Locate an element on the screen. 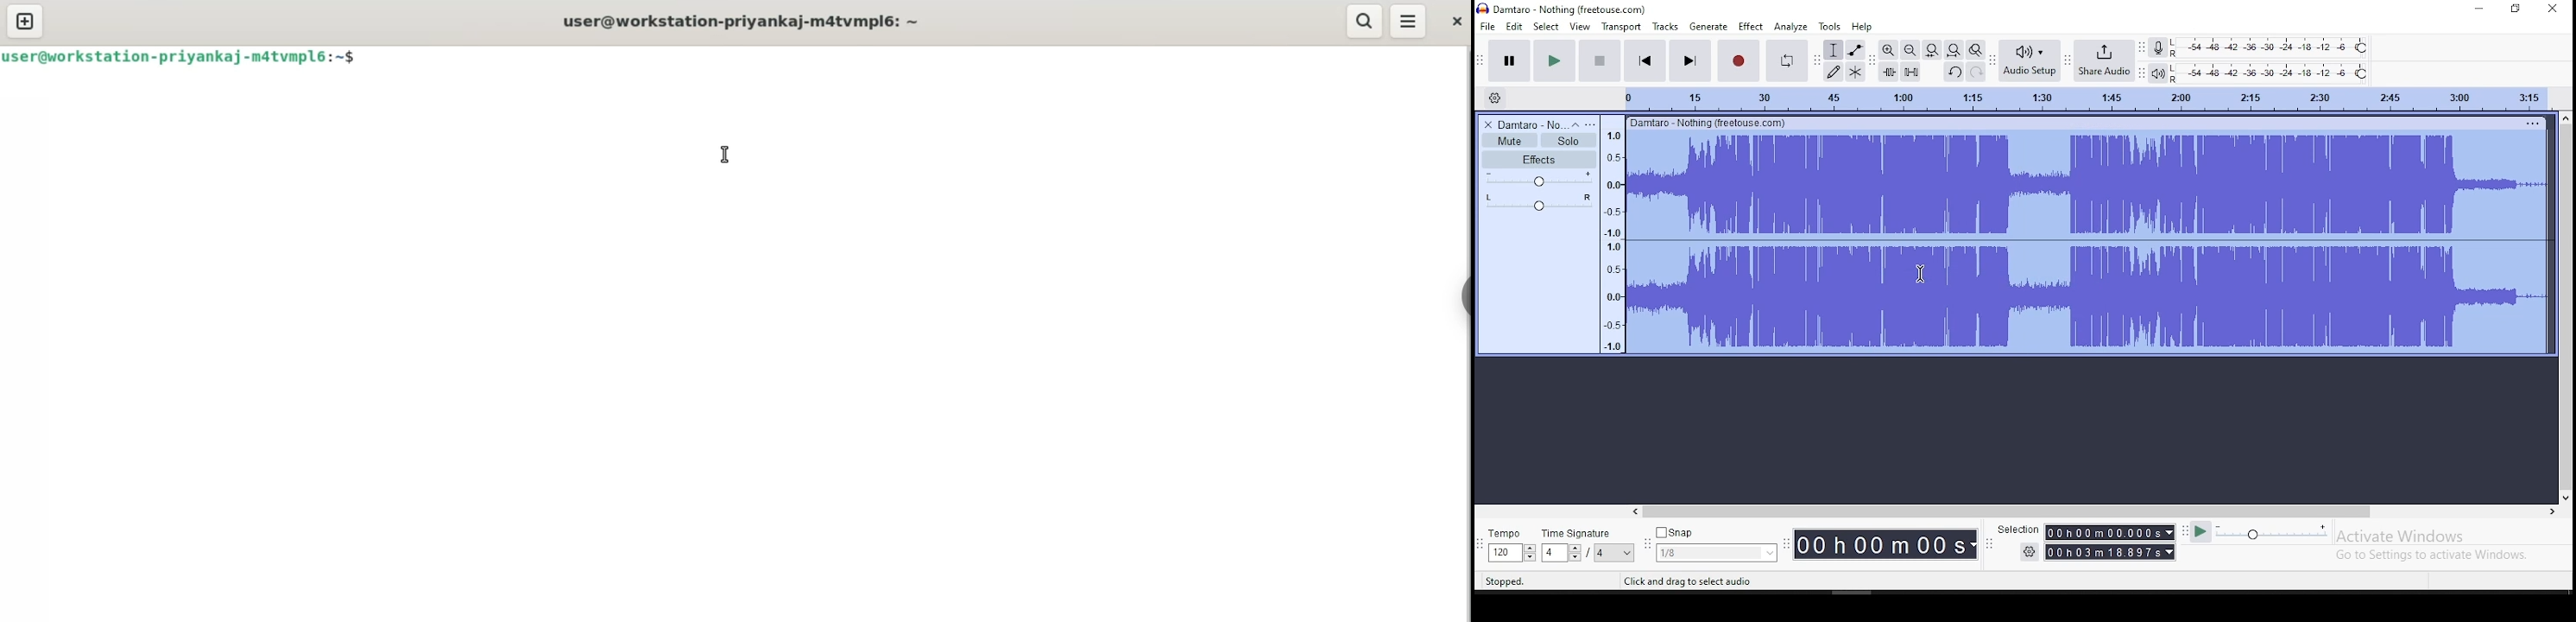  stopped is located at coordinates (1506, 581).